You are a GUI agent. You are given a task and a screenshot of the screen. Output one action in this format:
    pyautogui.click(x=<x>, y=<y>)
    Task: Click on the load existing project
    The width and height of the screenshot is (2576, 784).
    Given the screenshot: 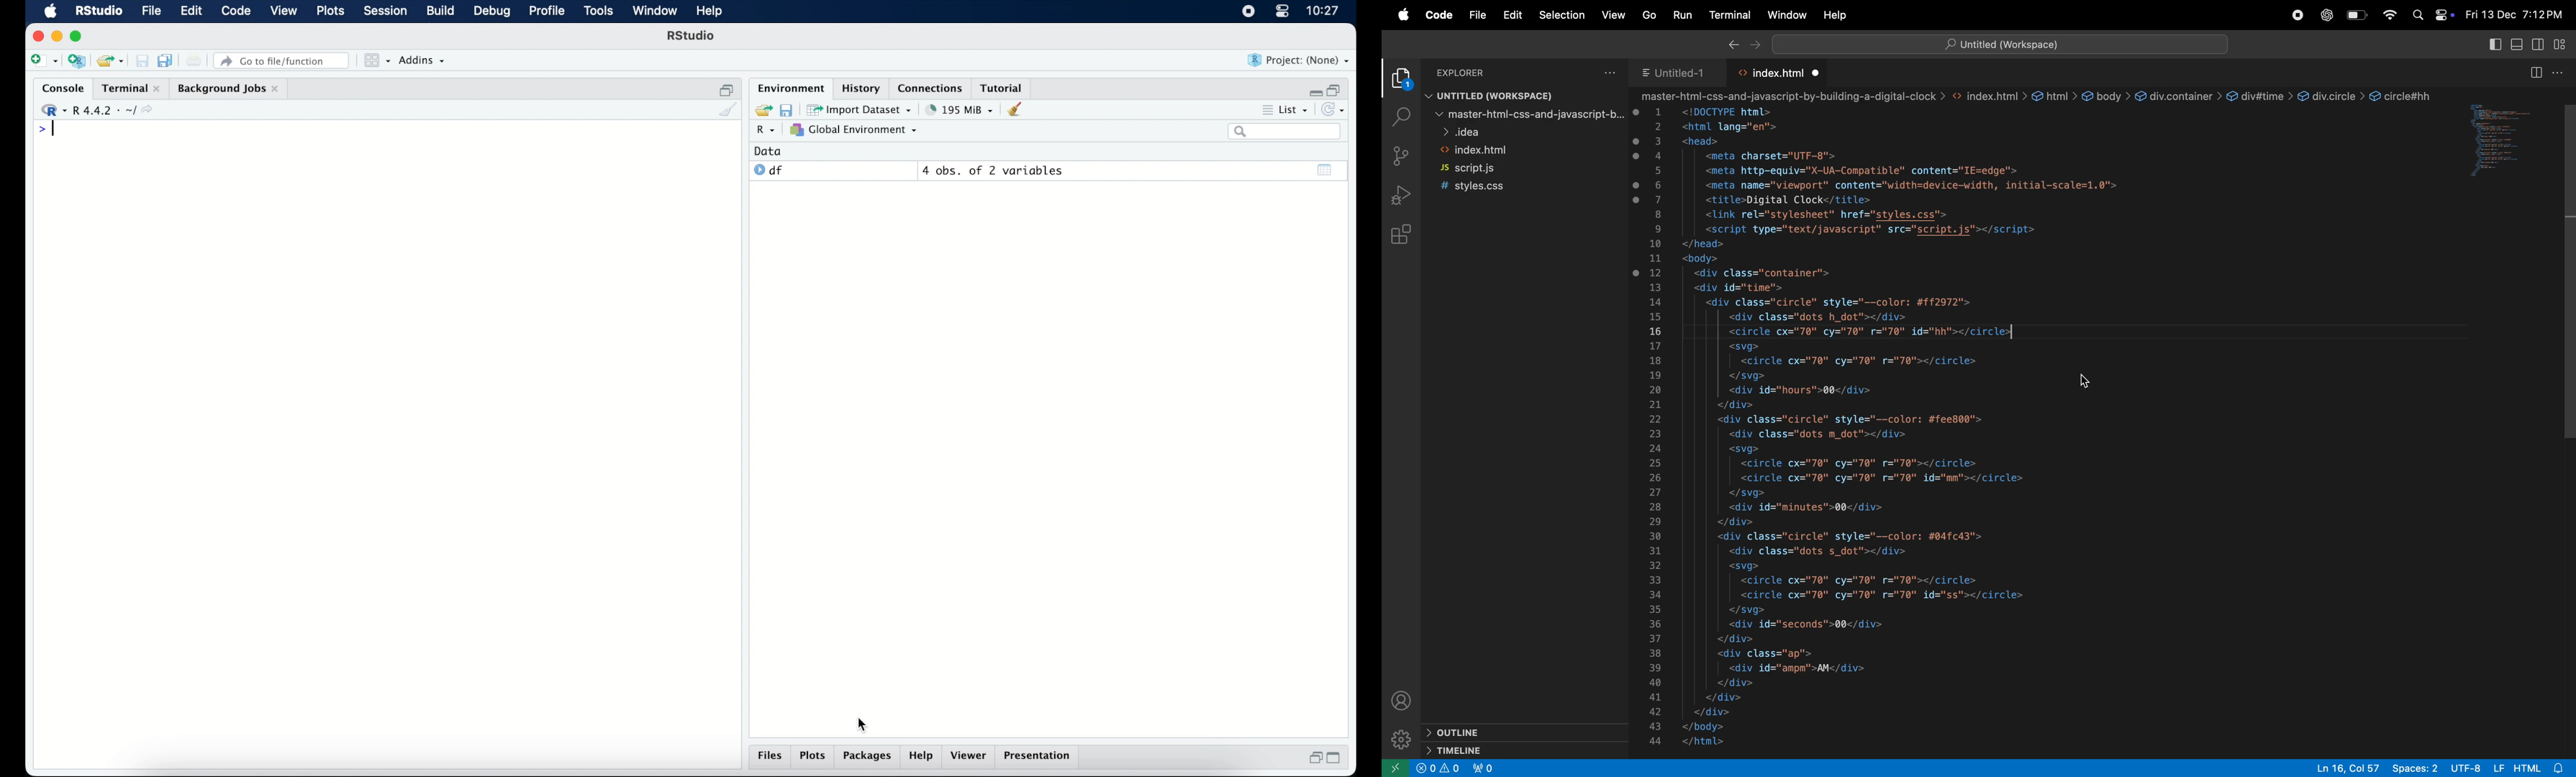 What is the action you would take?
    pyautogui.click(x=109, y=61)
    